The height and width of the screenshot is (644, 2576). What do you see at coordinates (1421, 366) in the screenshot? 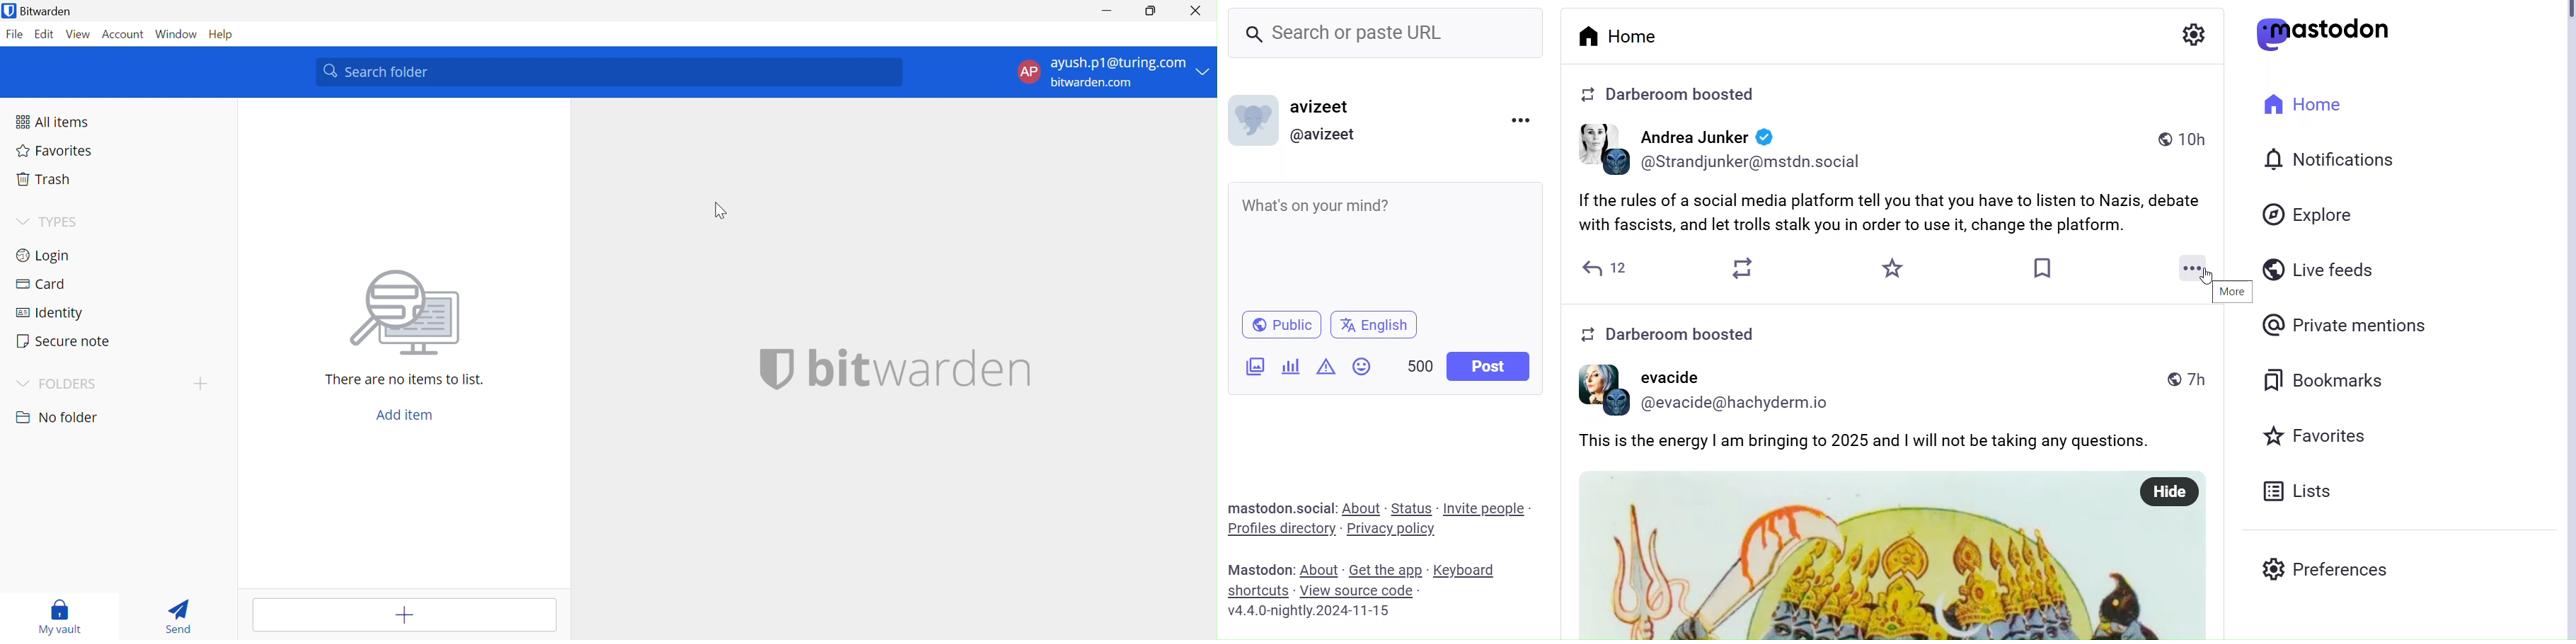
I see `Word Limit` at bounding box center [1421, 366].